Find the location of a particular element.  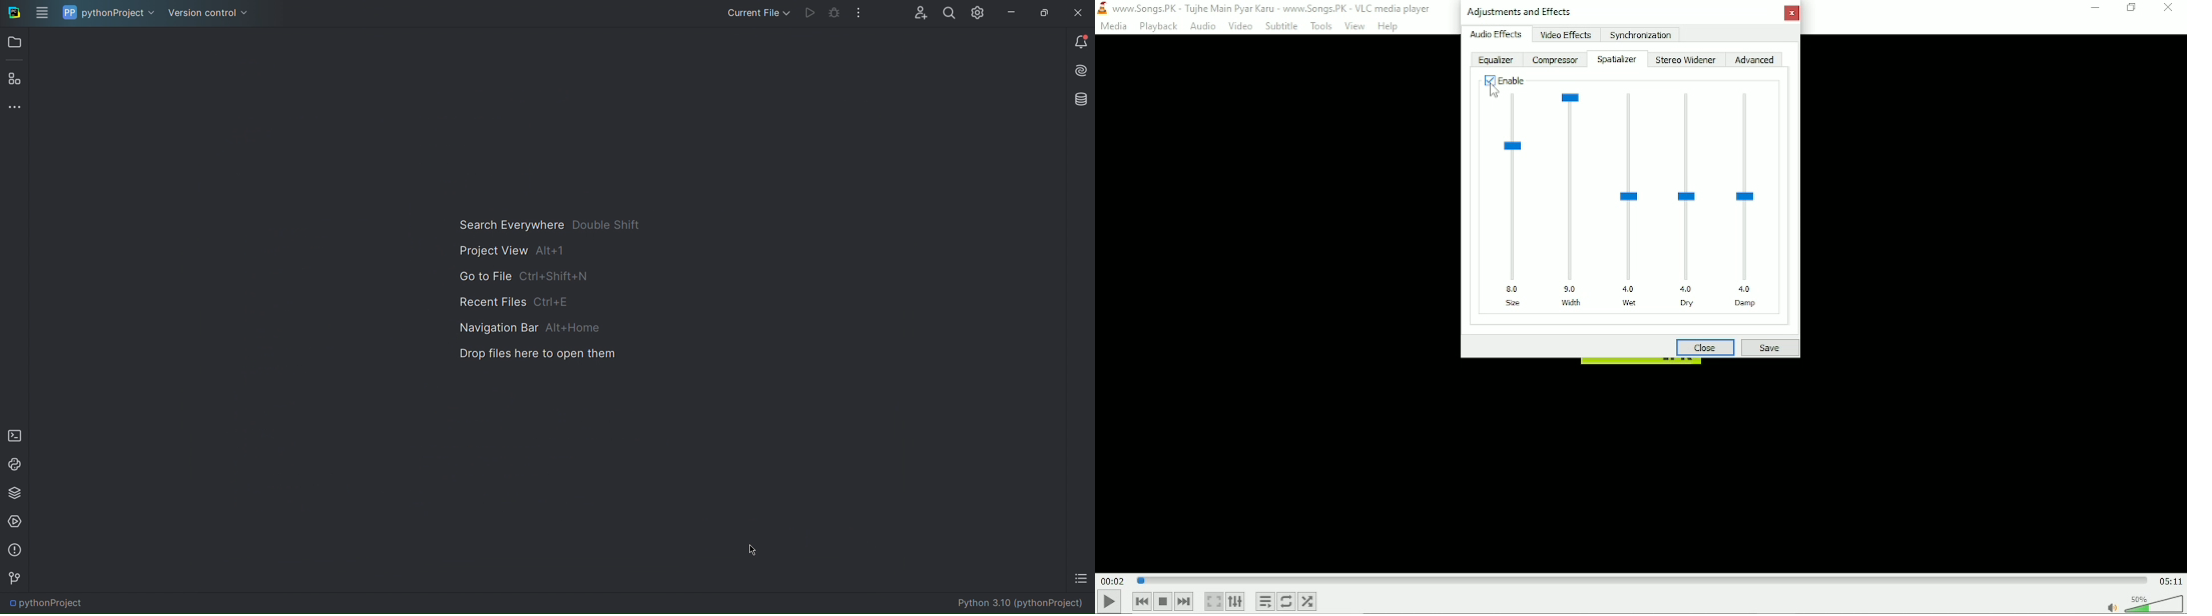

Help is located at coordinates (1389, 26).